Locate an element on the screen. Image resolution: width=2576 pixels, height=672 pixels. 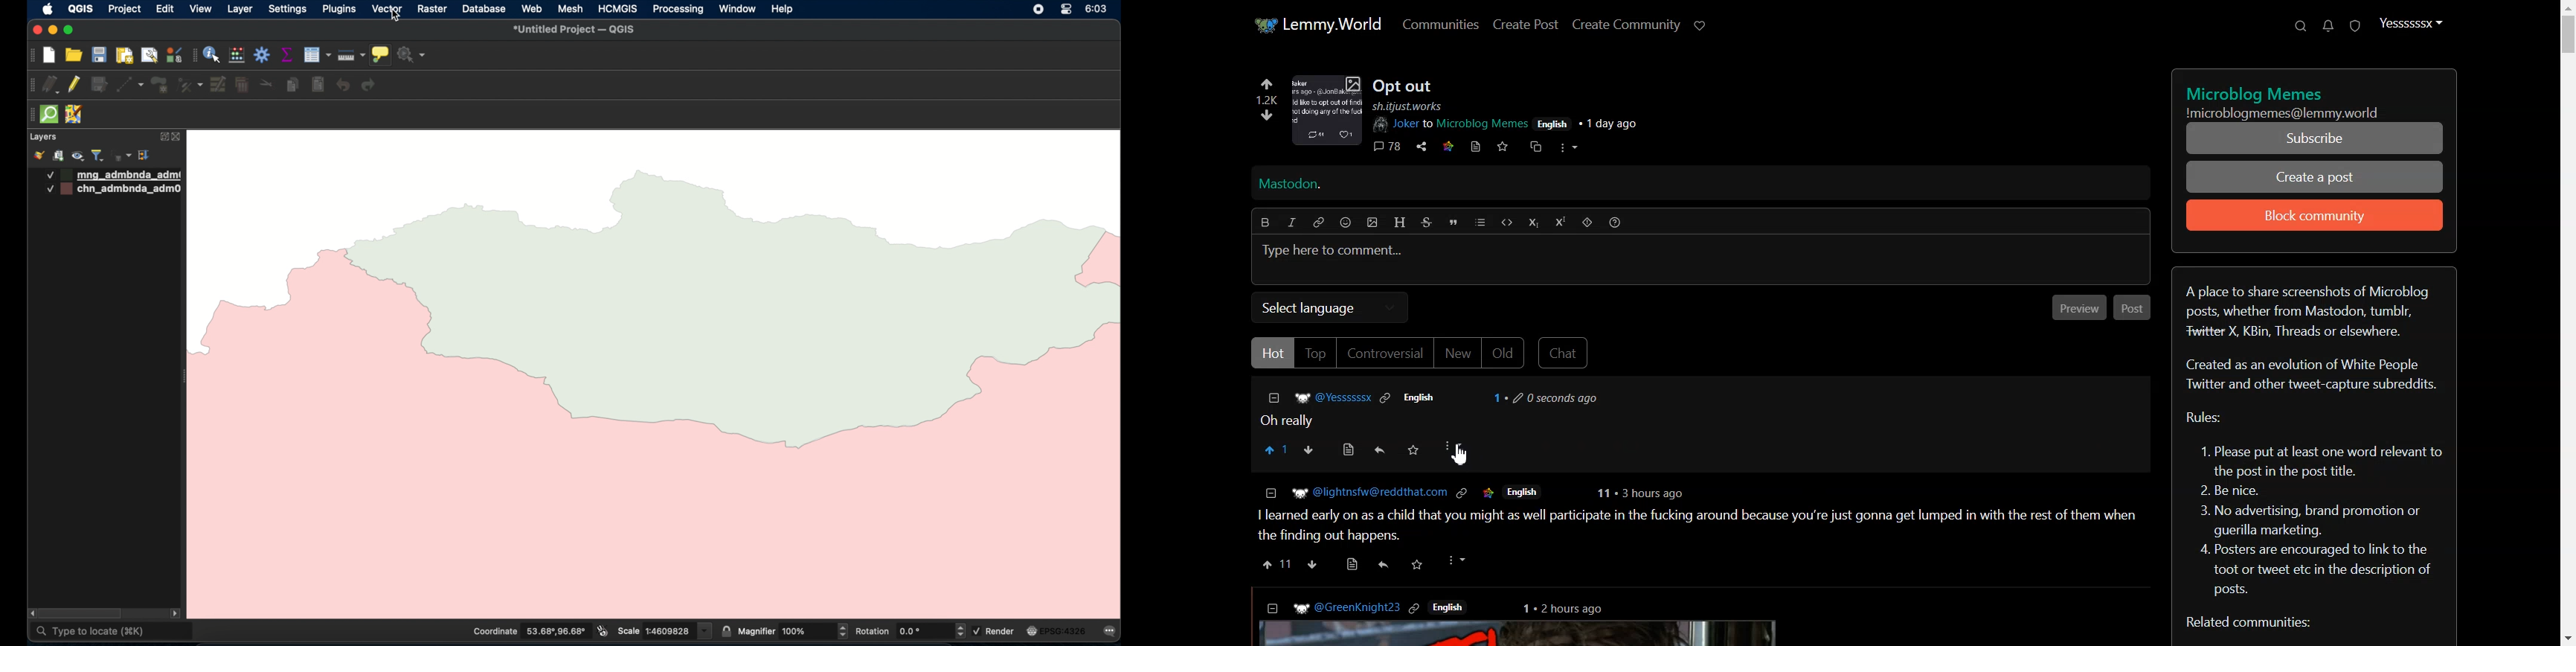
upvote is located at coordinates (1276, 563).